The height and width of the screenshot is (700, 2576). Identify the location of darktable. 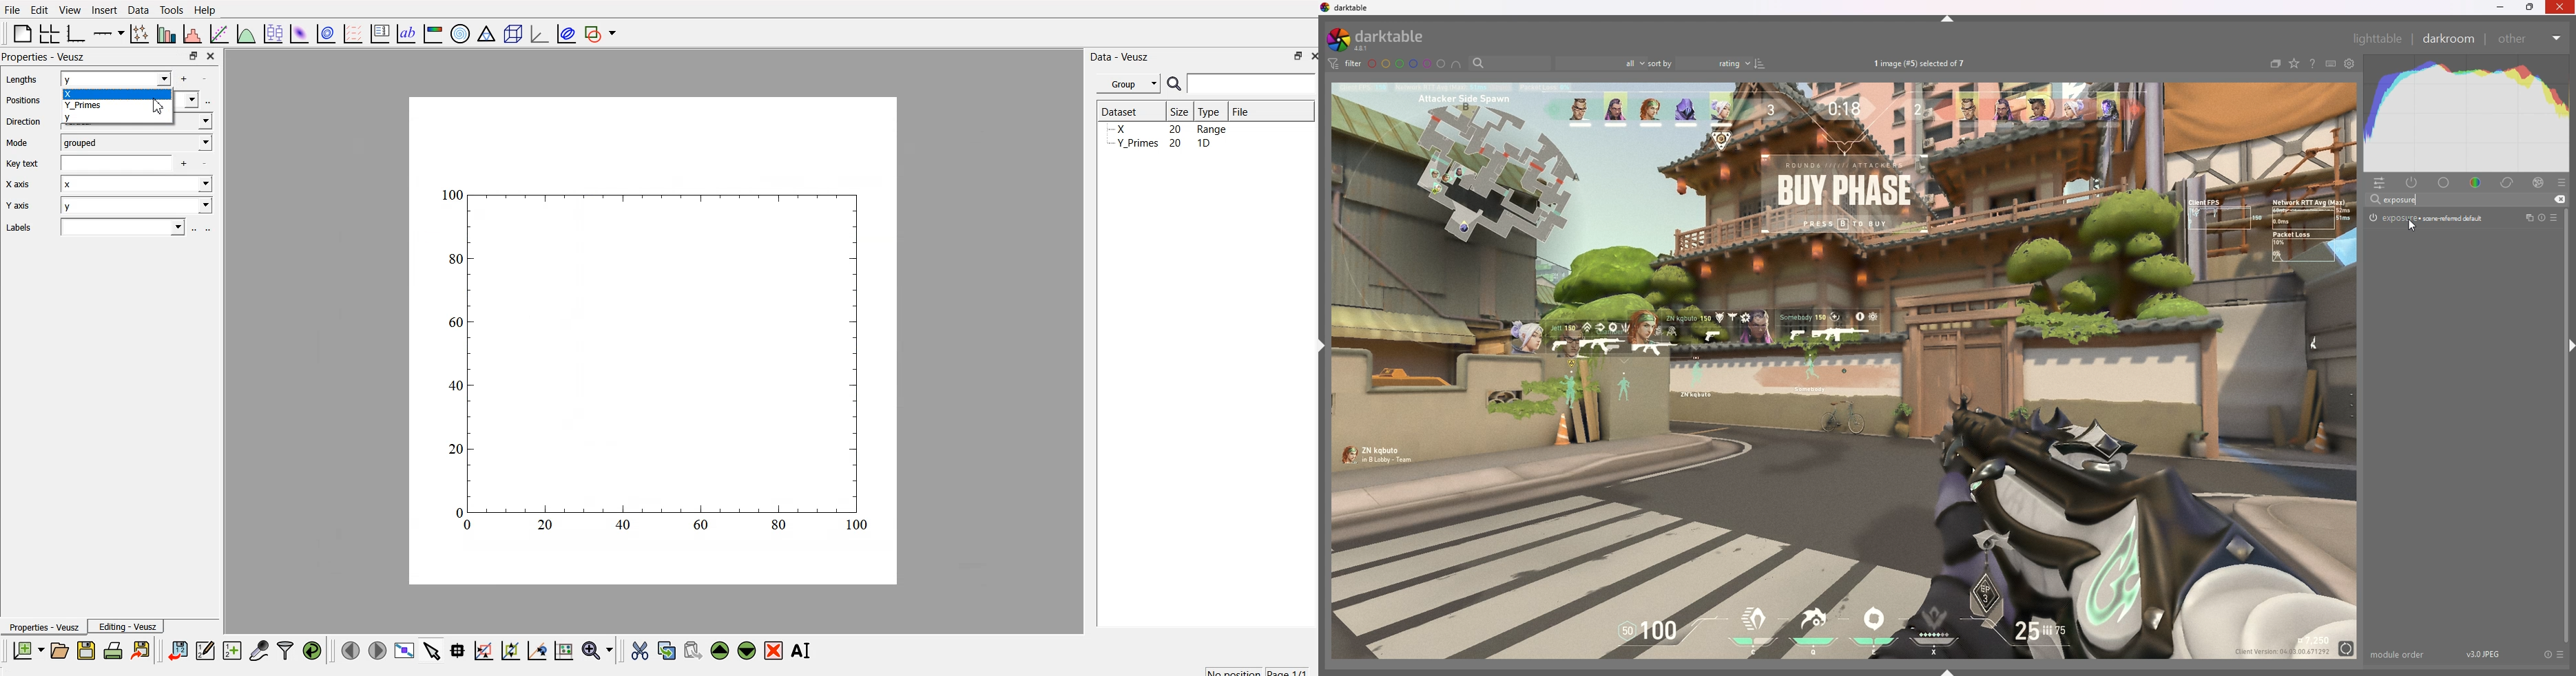
(1347, 8).